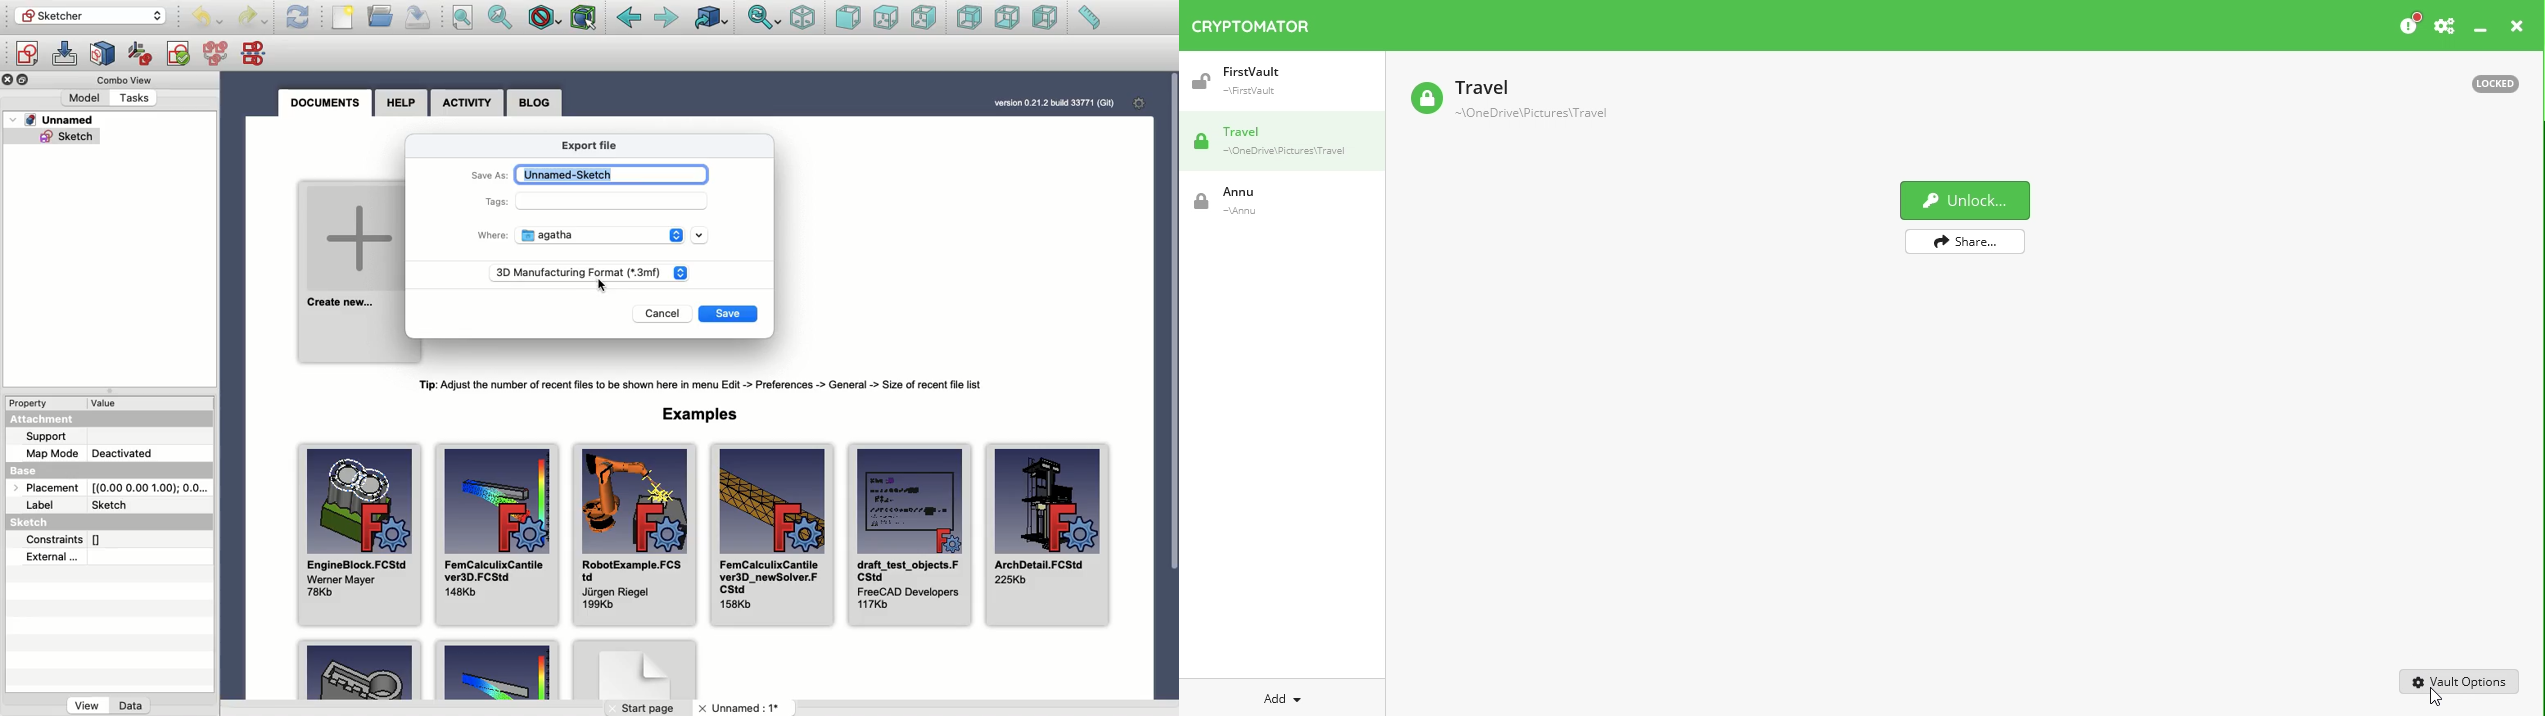 The image size is (2548, 728). What do you see at coordinates (122, 79) in the screenshot?
I see `Combo view` at bounding box center [122, 79].